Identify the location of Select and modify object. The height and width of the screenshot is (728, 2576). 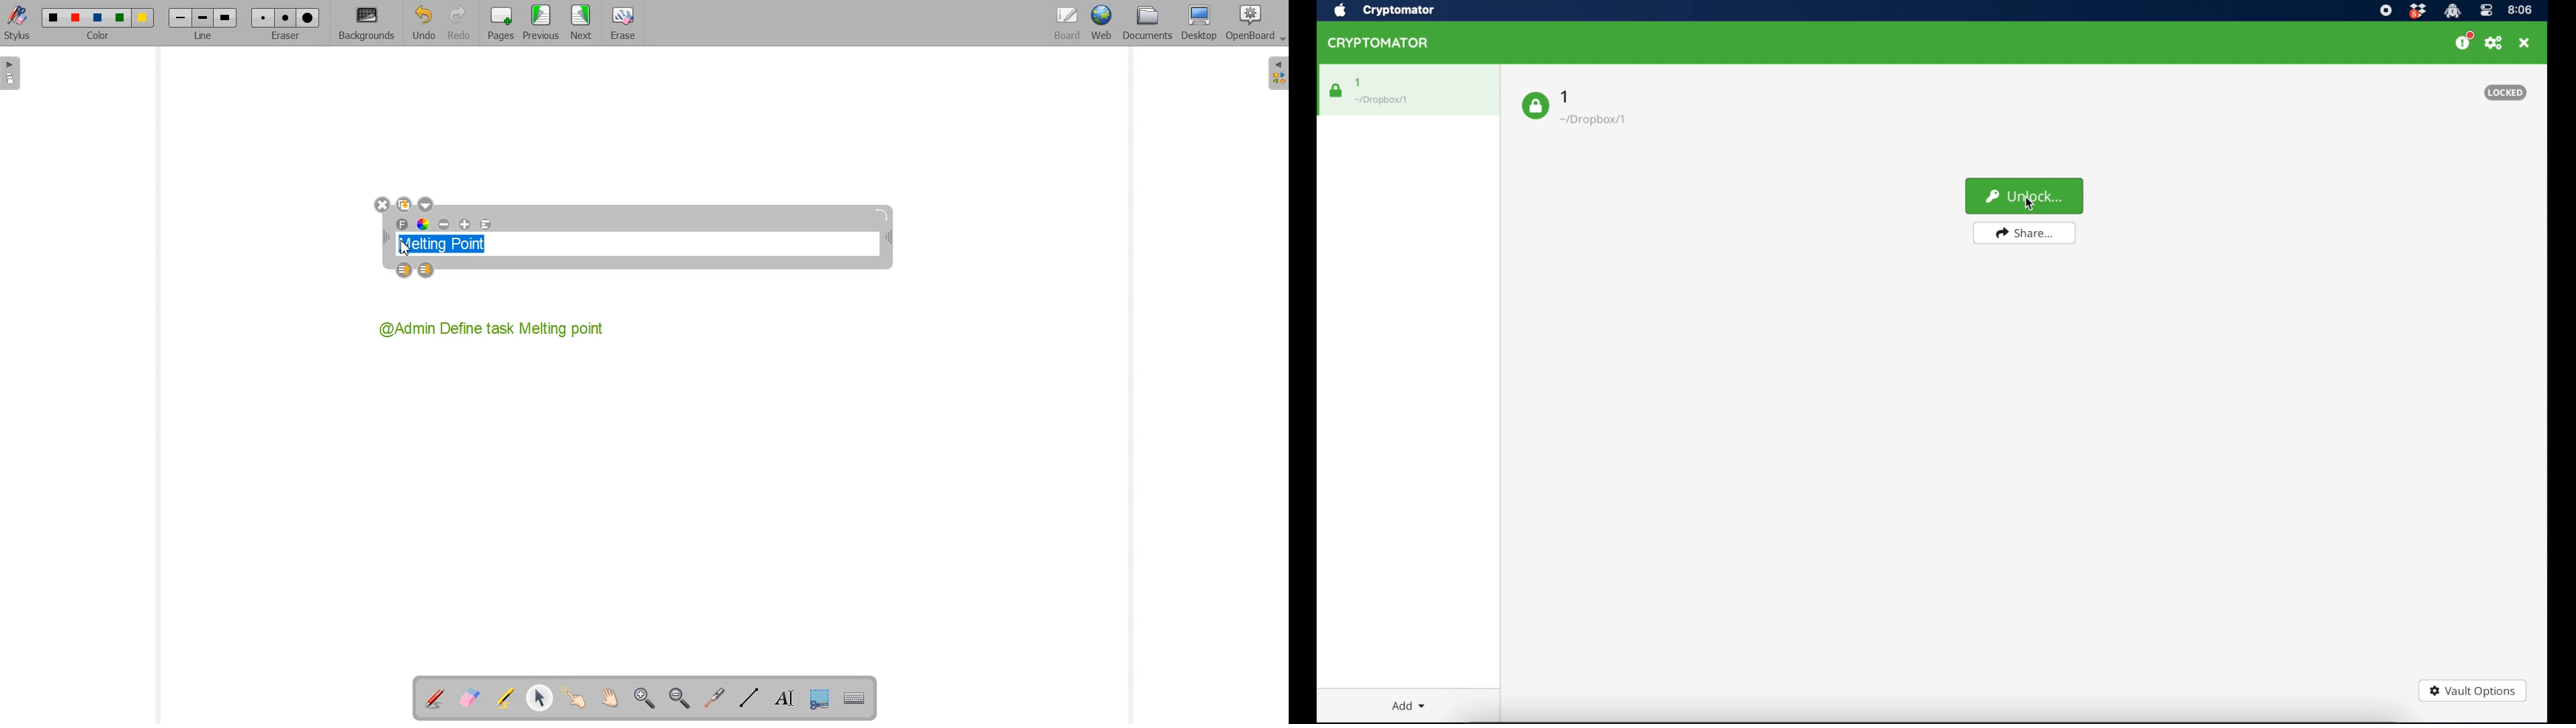
(540, 698).